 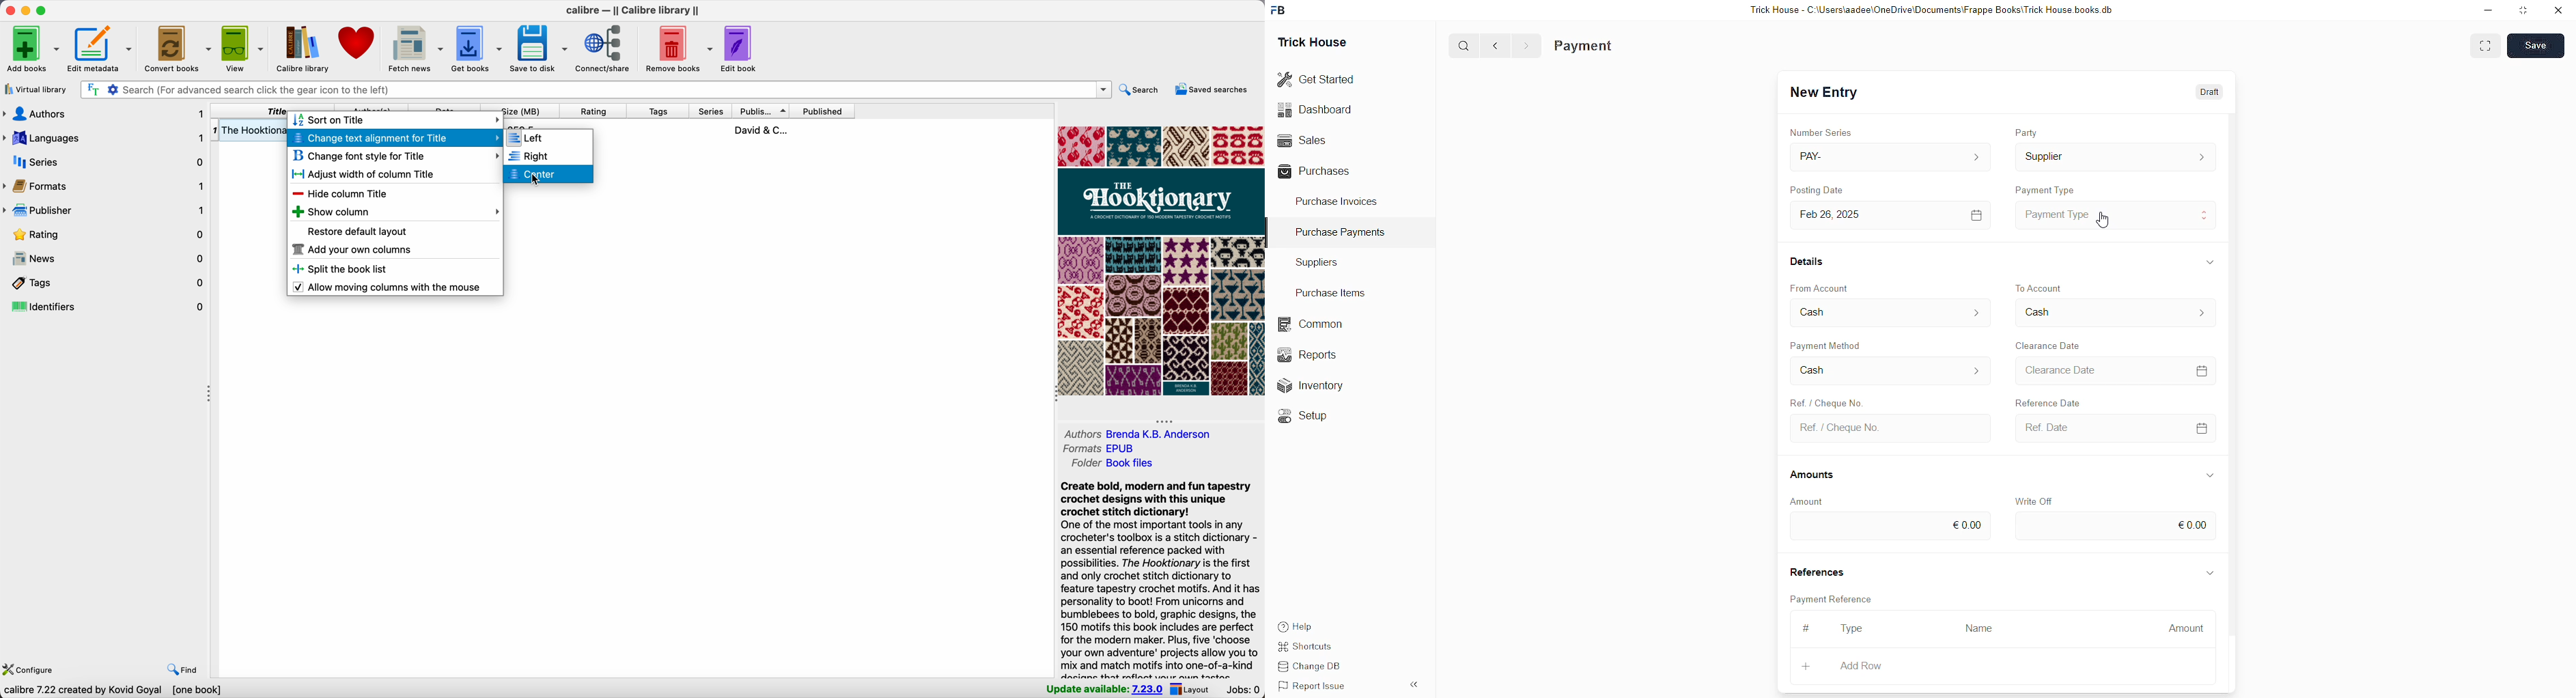 What do you see at coordinates (1332, 264) in the screenshot?
I see `Suppliers` at bounding box center [1332, 264].